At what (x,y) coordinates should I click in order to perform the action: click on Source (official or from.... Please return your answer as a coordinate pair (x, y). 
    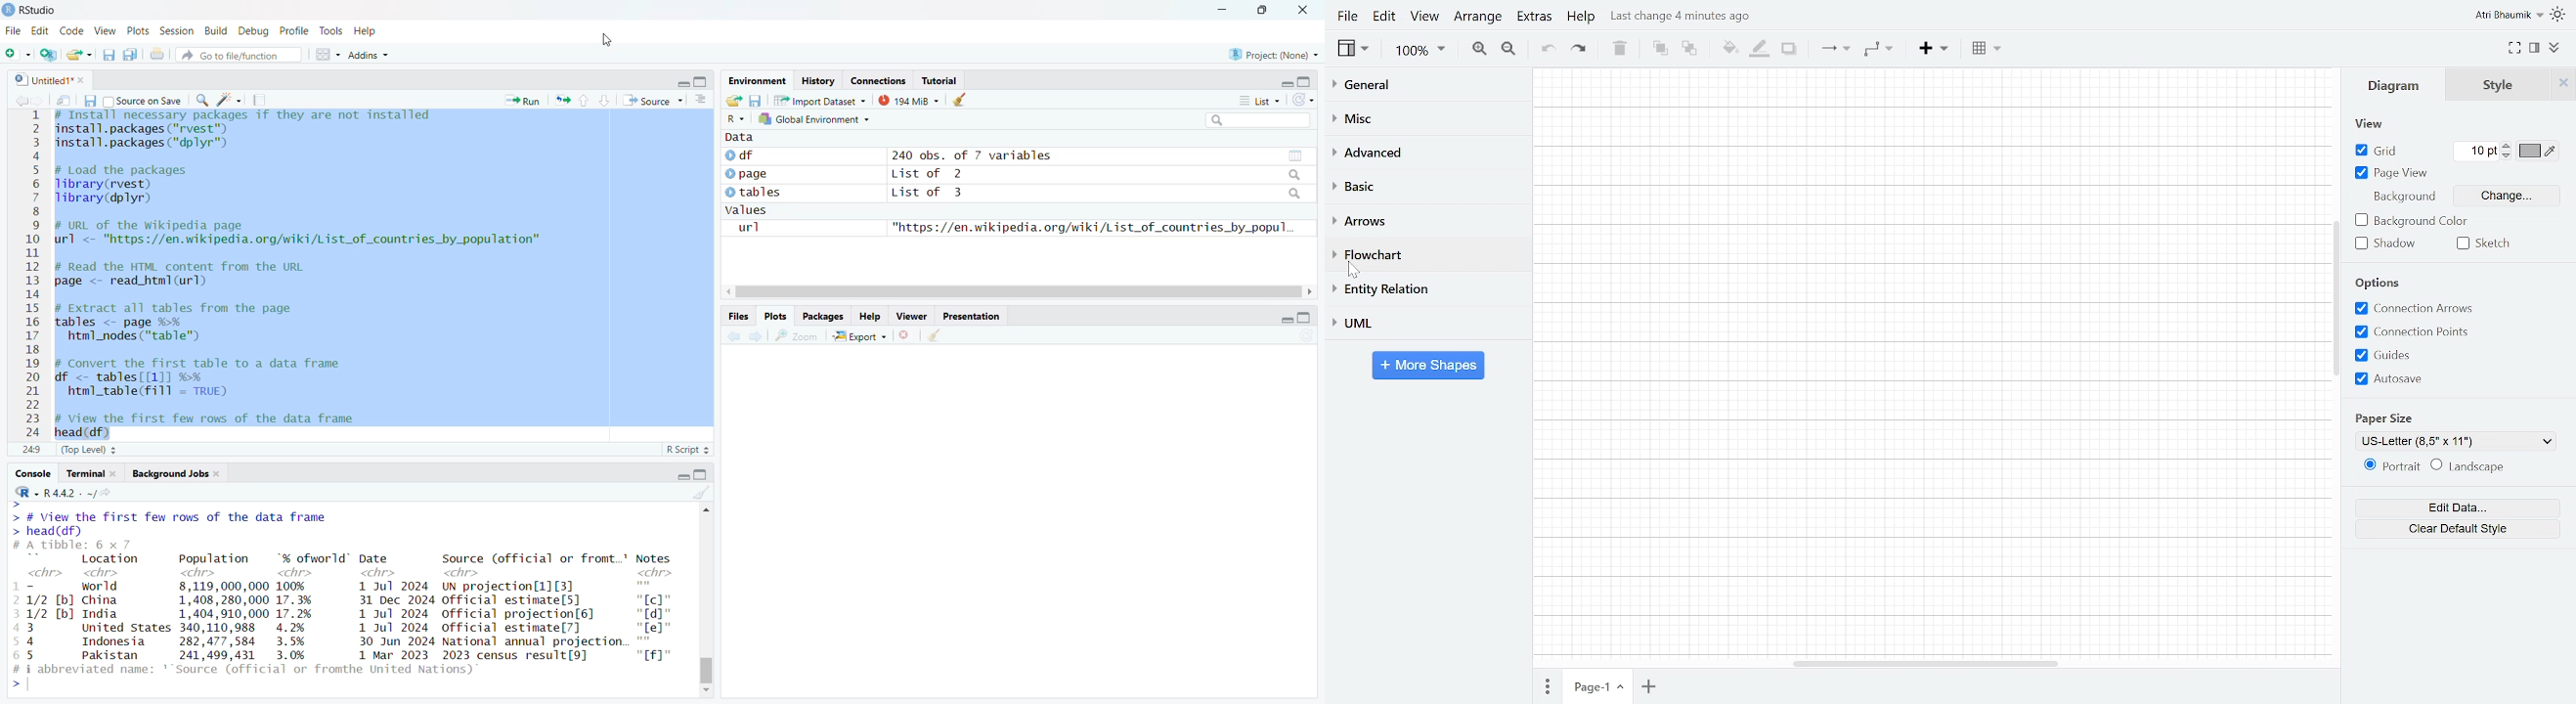
    Looking at the image, I should click on (535, 558).